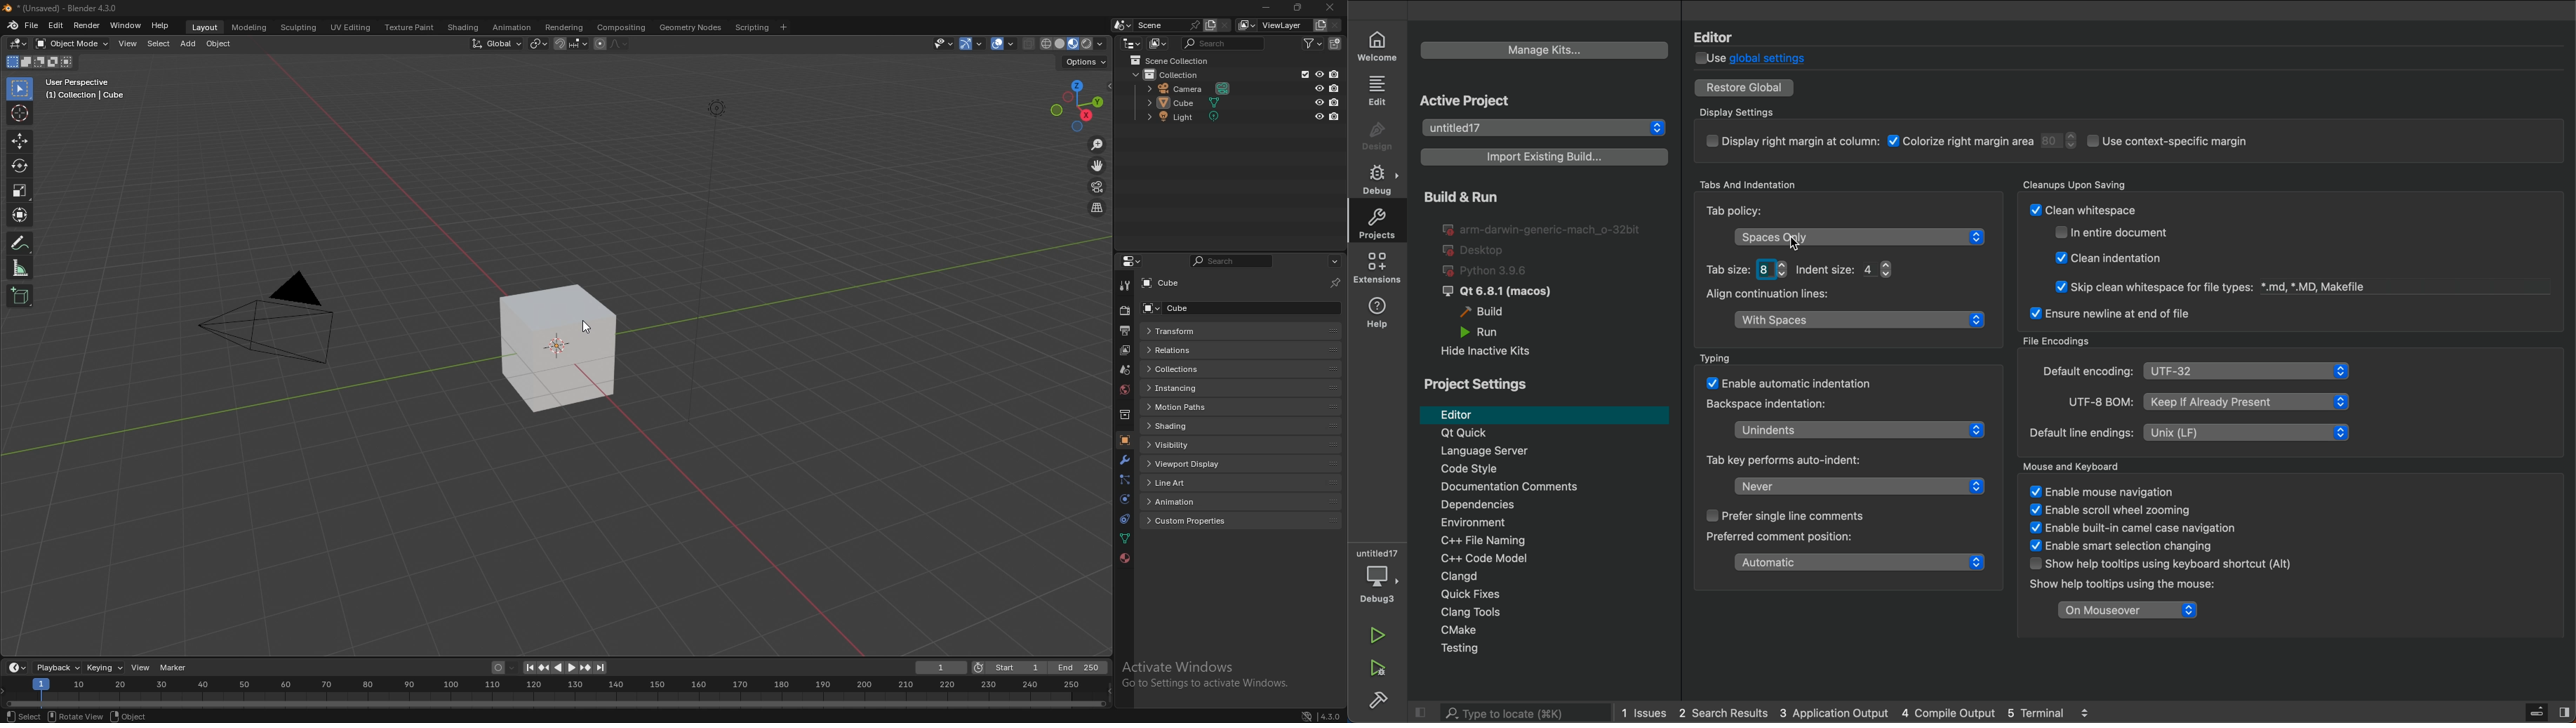  I want to click on help, so click(161, 25).